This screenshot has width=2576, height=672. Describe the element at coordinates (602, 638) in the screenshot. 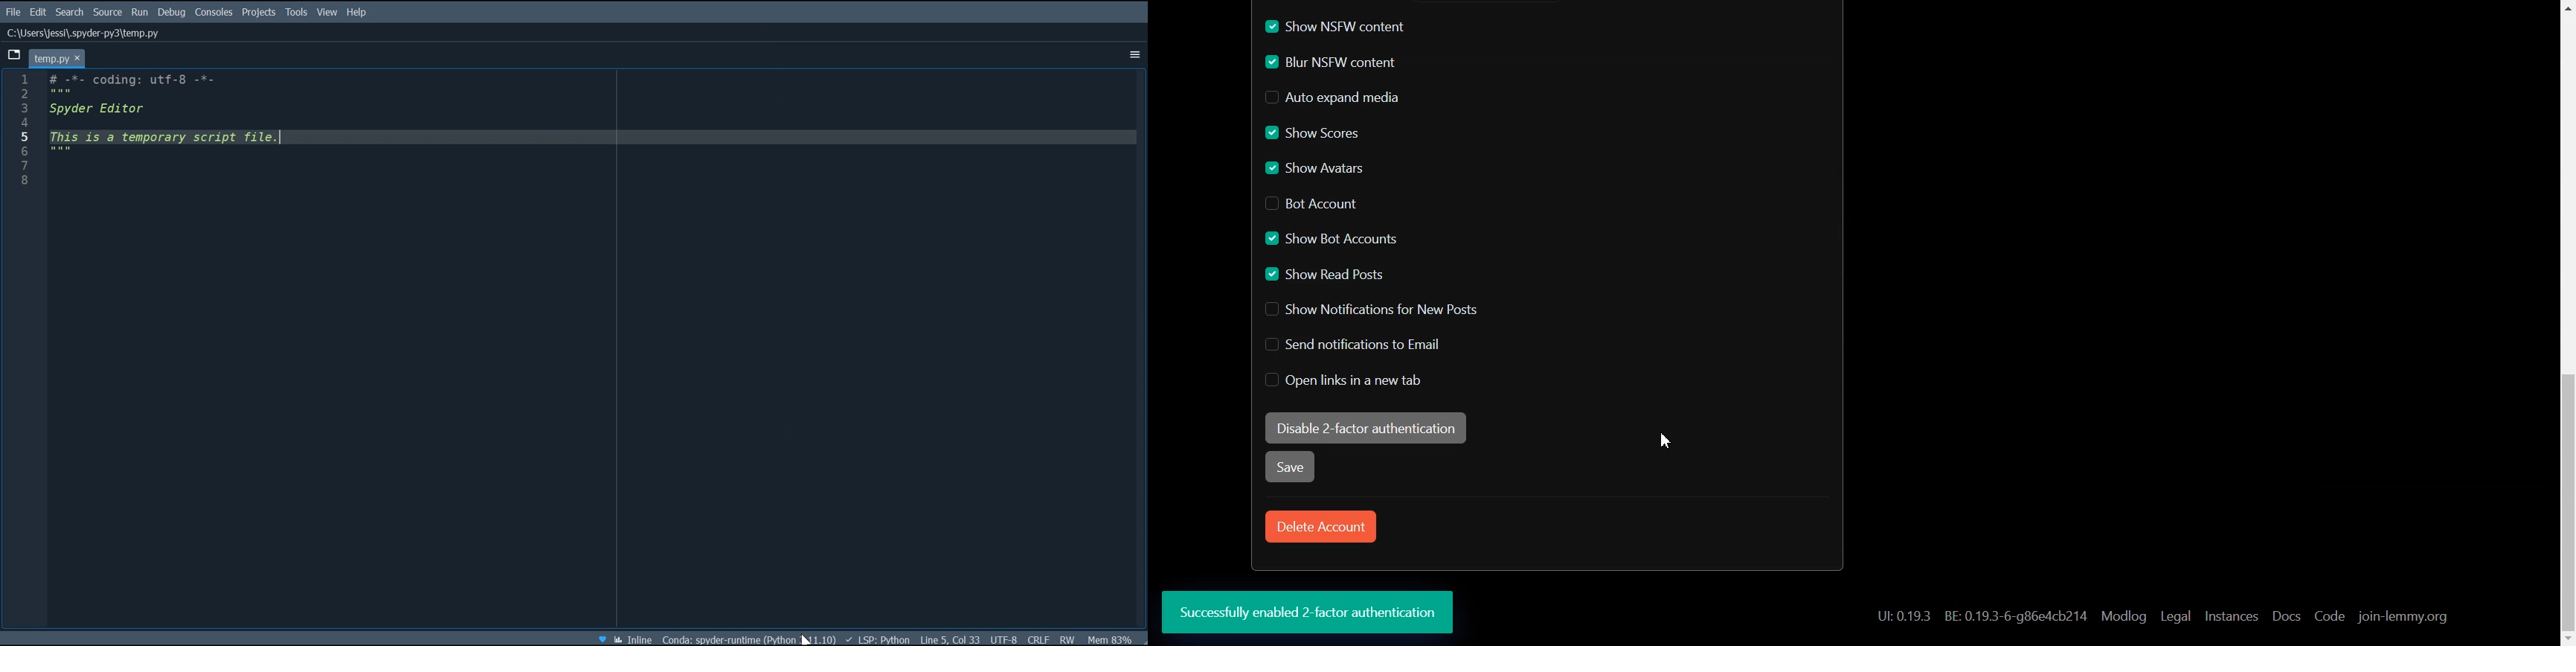

I see `Help Spyder` at that location.